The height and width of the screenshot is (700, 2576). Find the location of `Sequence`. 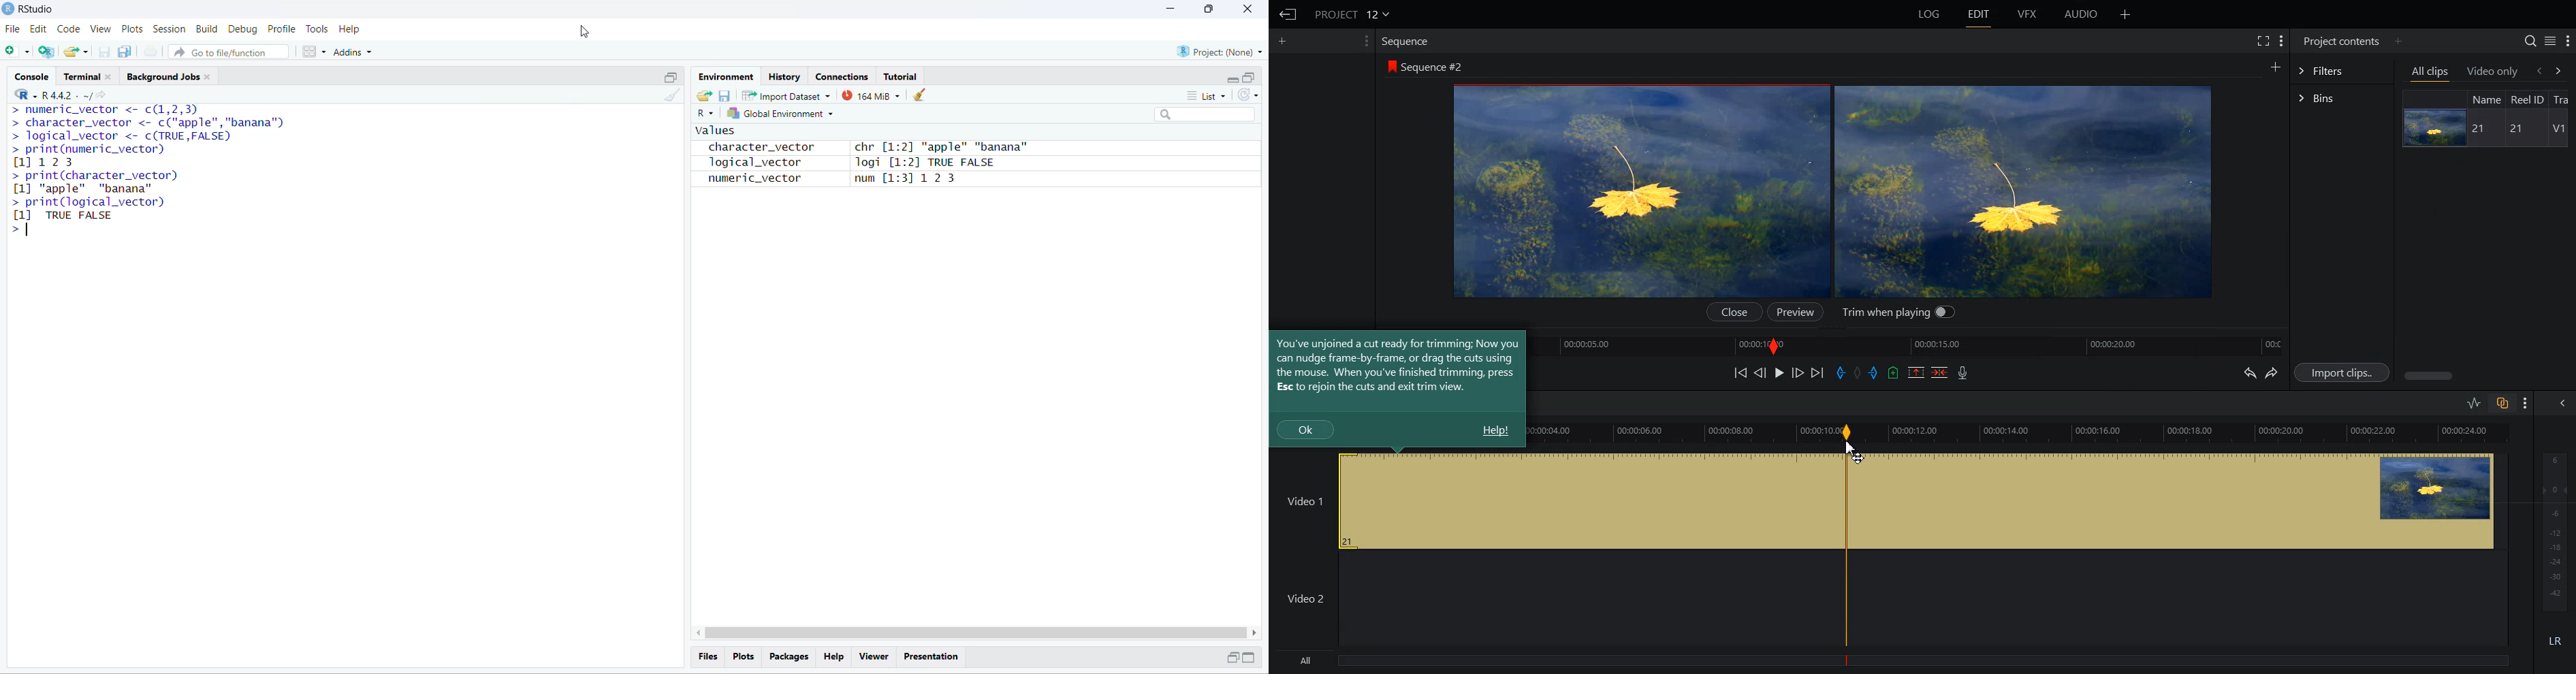

Sequence is located at coordinates (1408, 42).